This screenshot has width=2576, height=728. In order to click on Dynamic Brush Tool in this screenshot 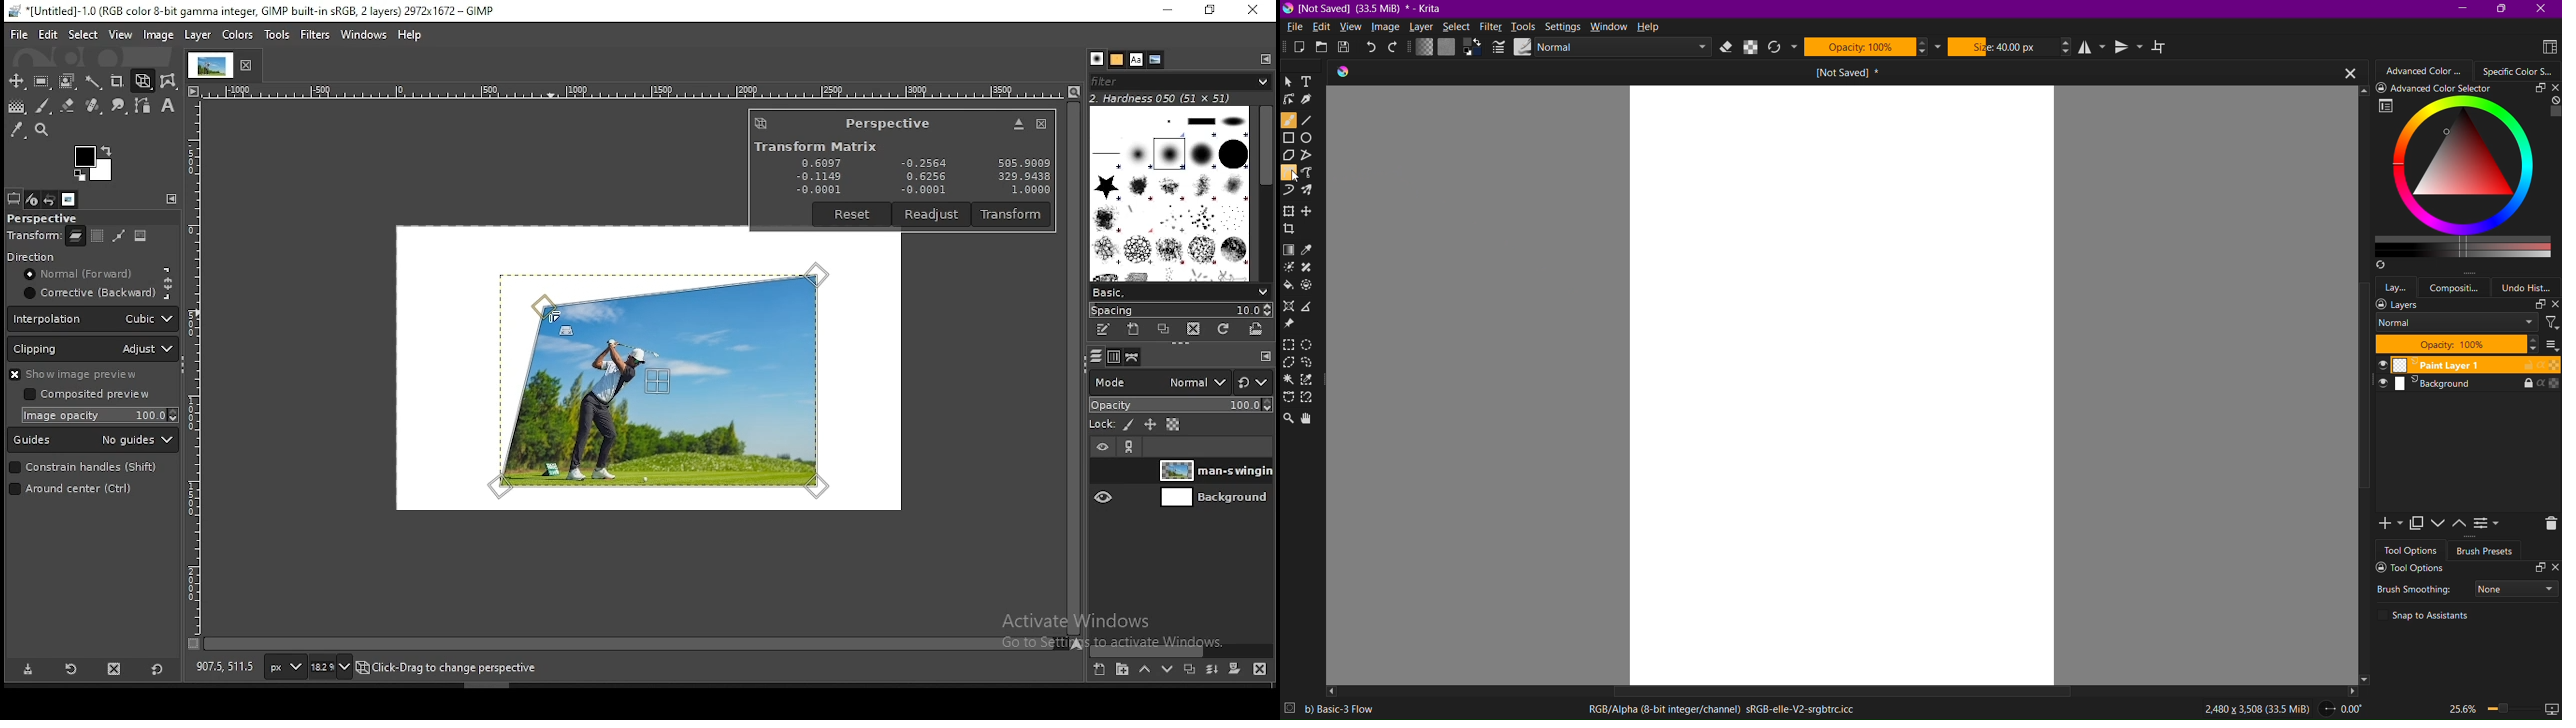, I will do `click(1289, 191)`.